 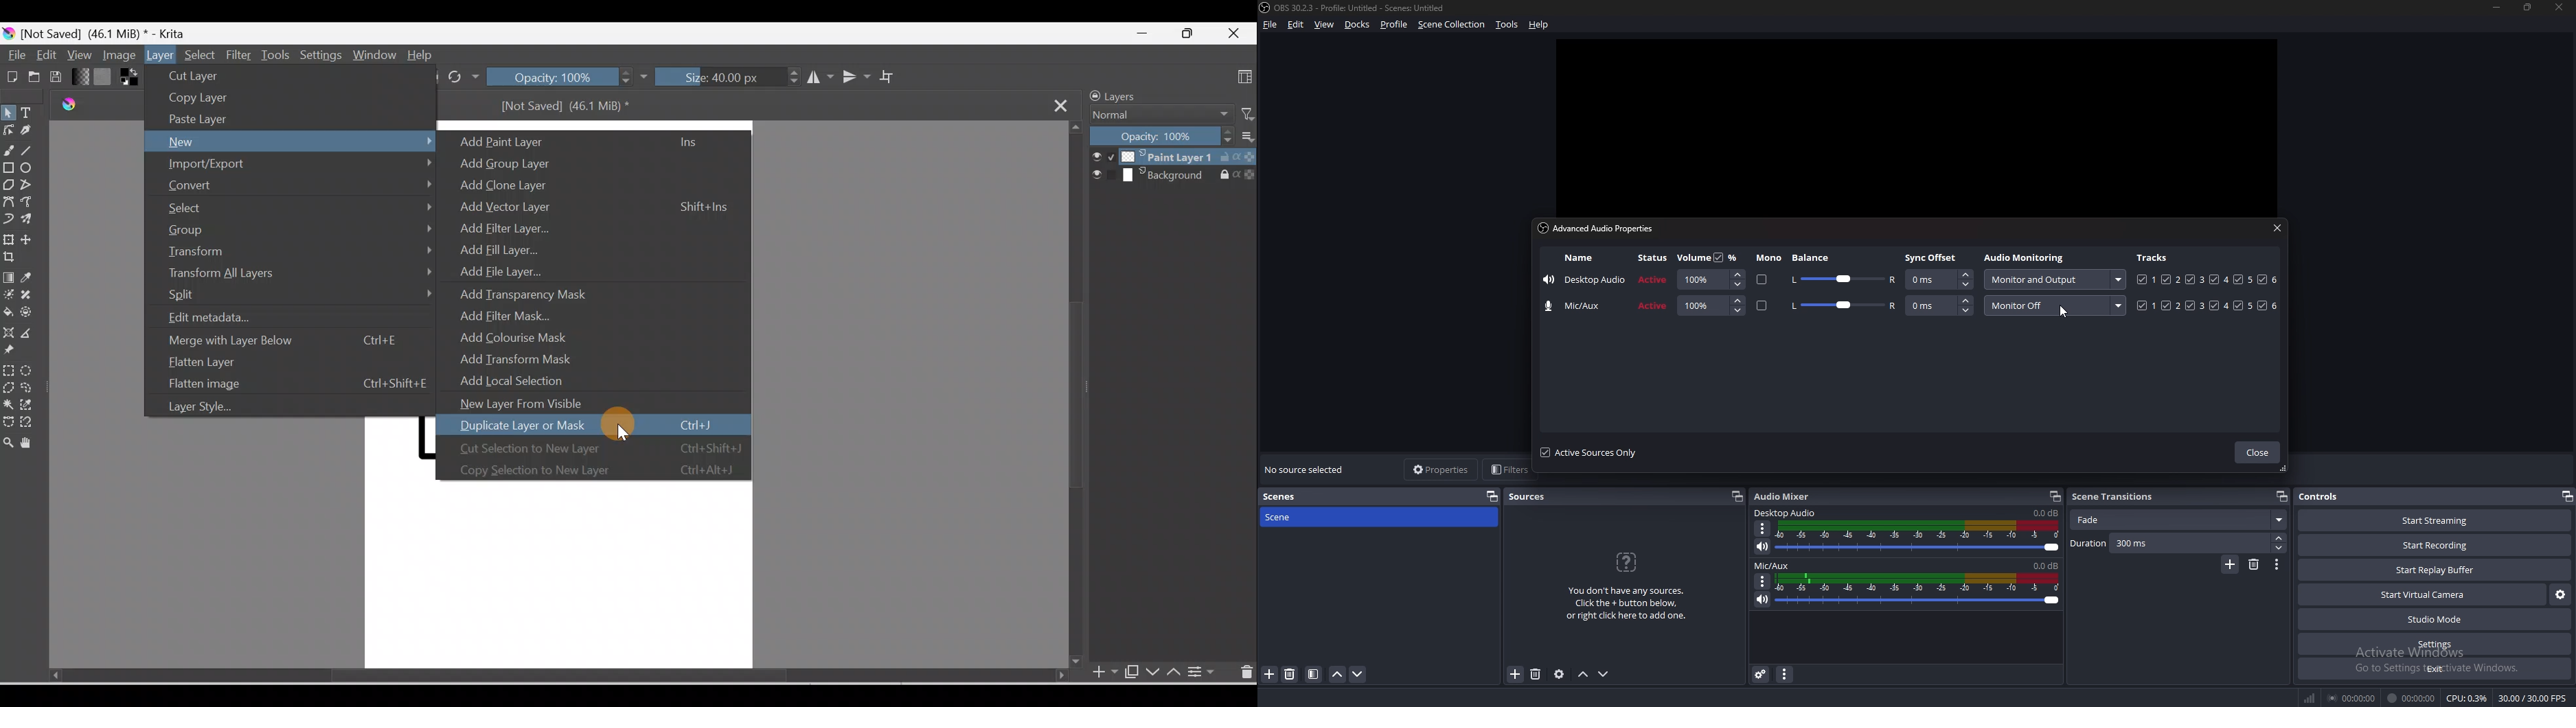 What do you see at coordinates (199, 98) in the screenshot?
I see `Copy layer` at bounding box center [199, 98].